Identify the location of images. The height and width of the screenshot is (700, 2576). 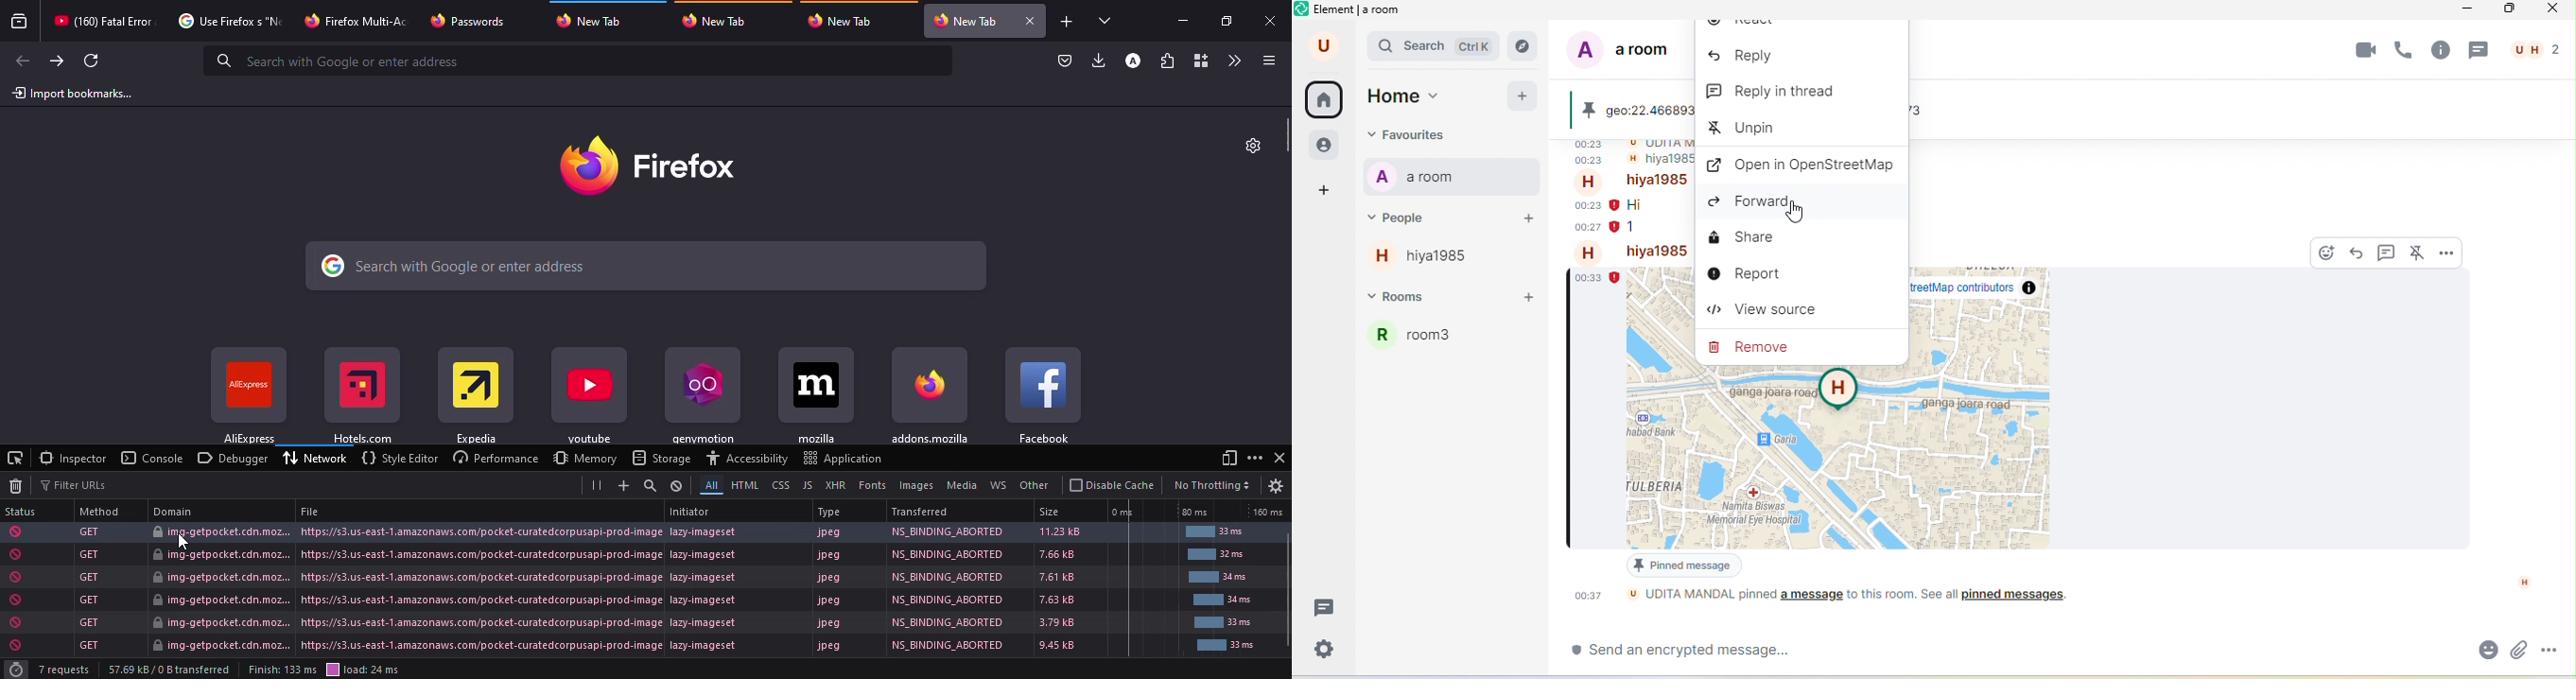
(914, 486).